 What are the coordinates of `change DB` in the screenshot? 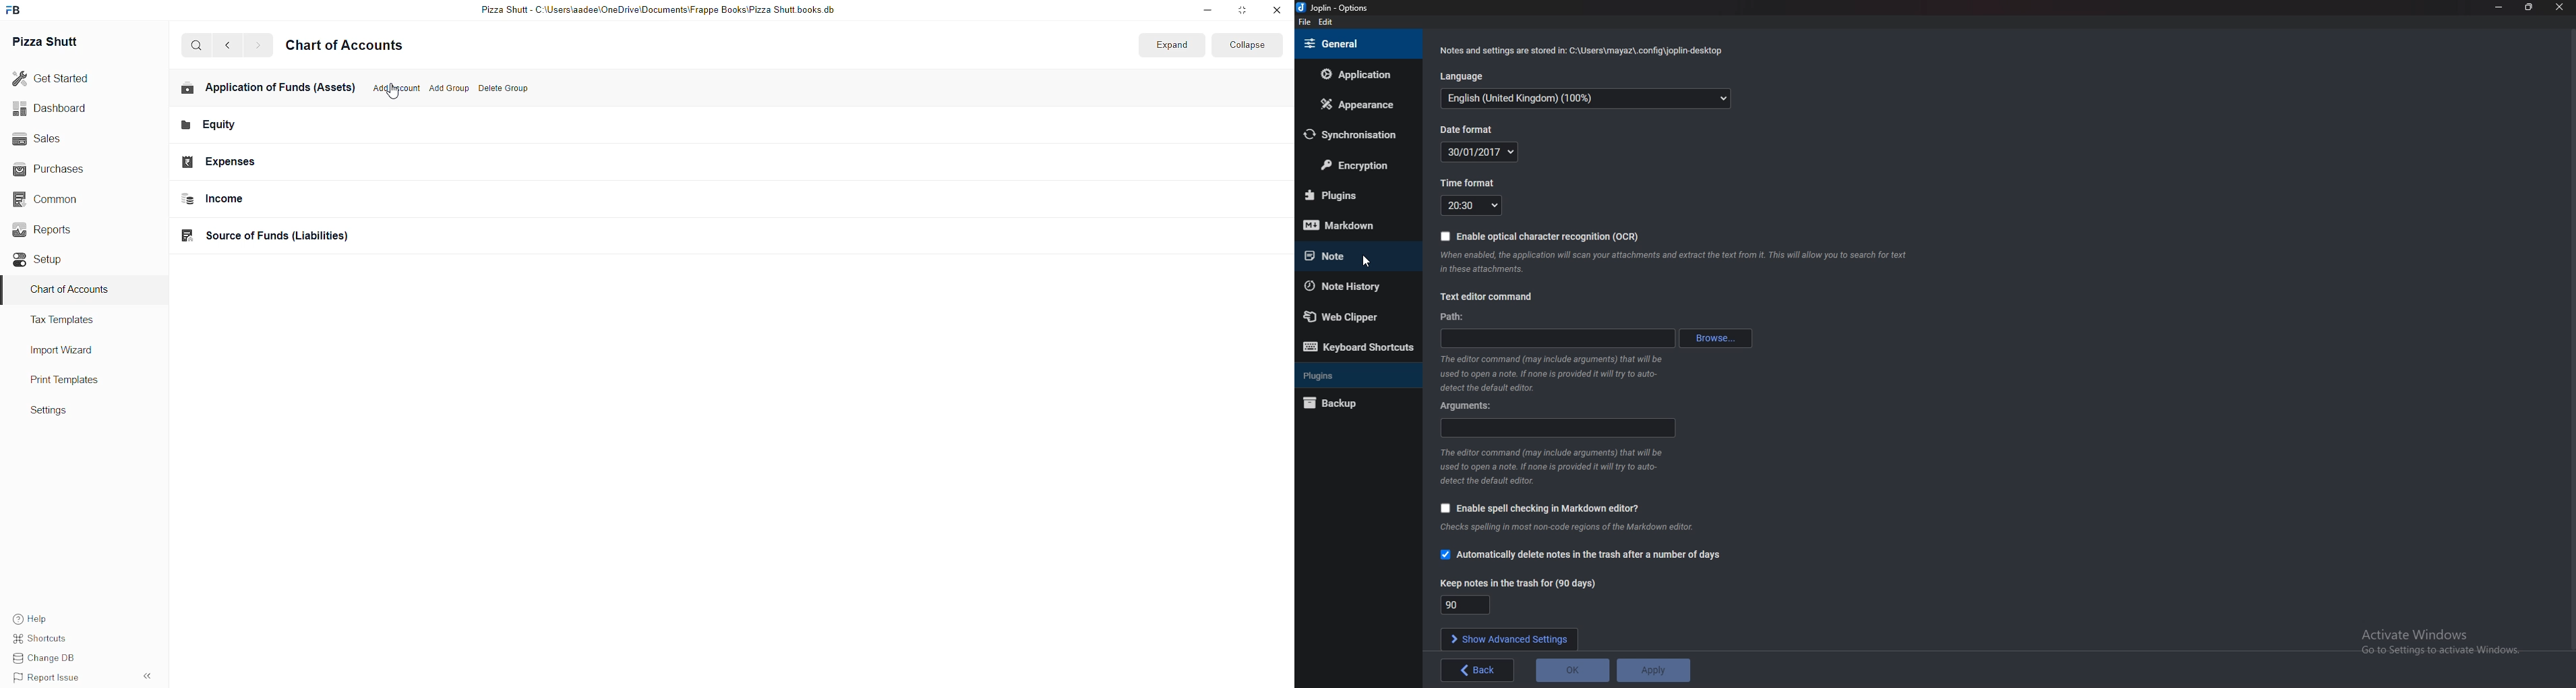 It's located at (44, 660).